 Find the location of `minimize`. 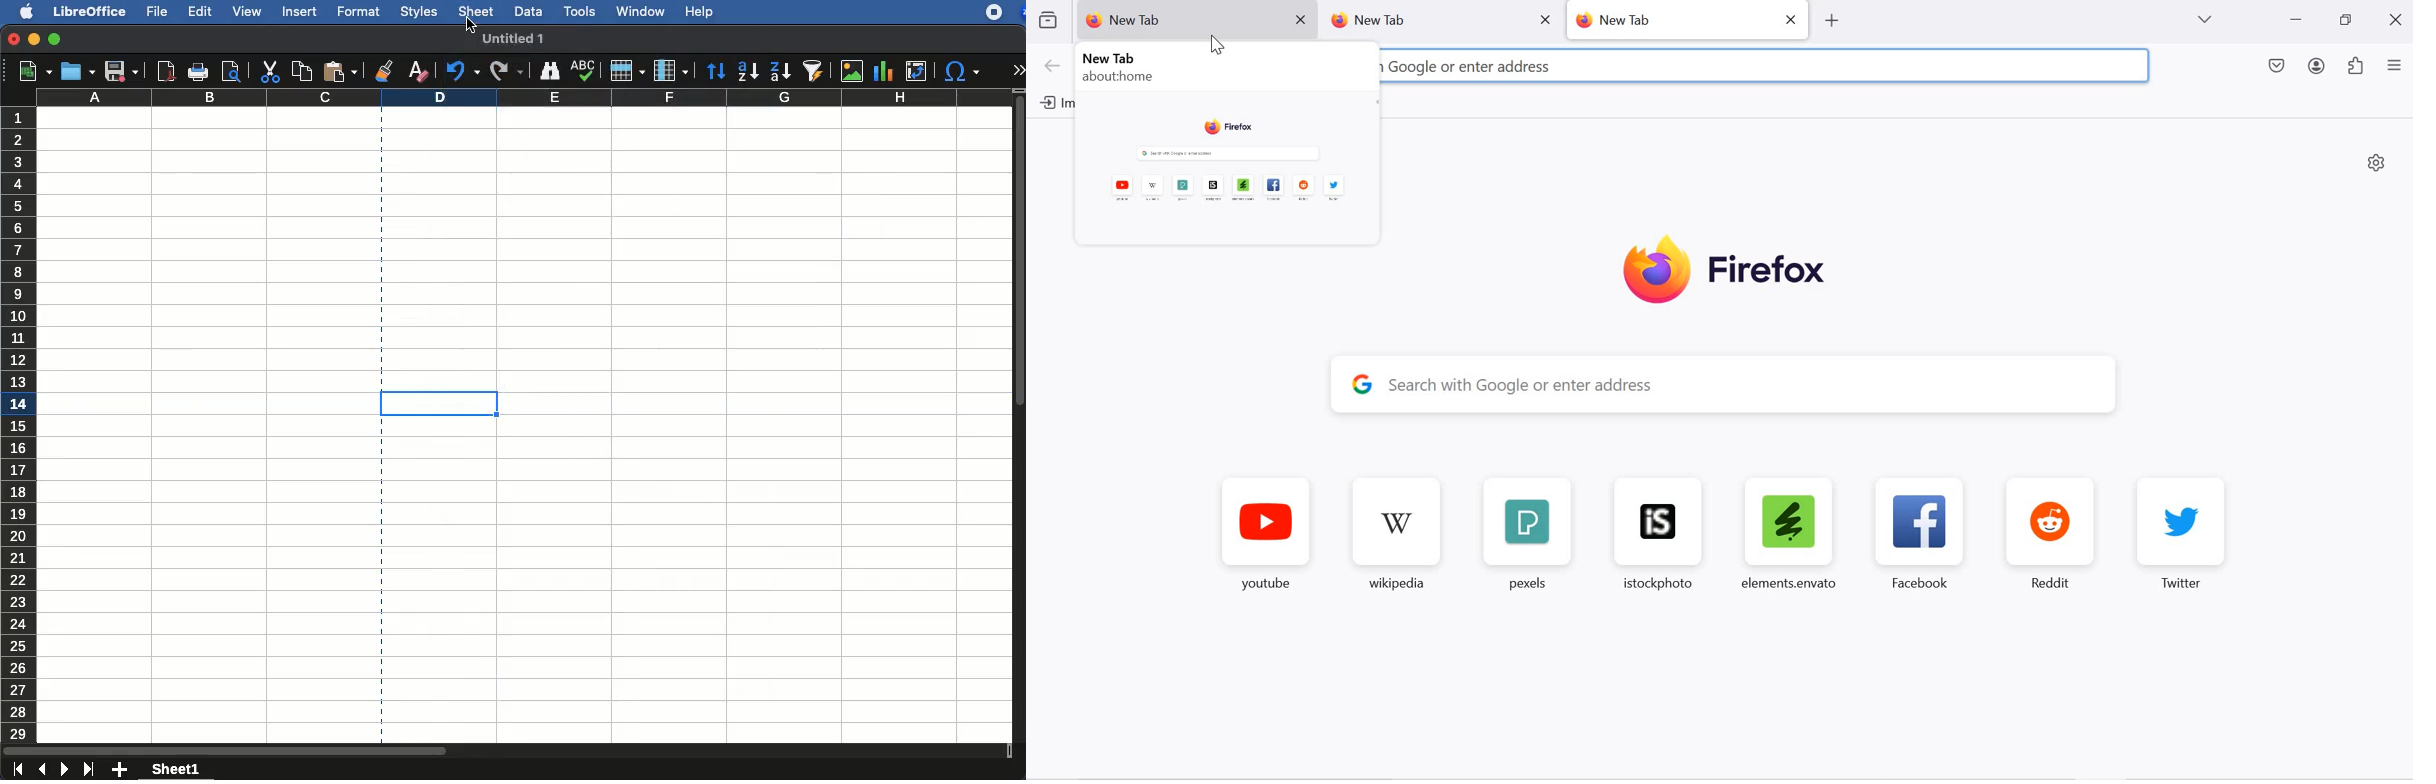

minimize is located at coordinates (35, 39).